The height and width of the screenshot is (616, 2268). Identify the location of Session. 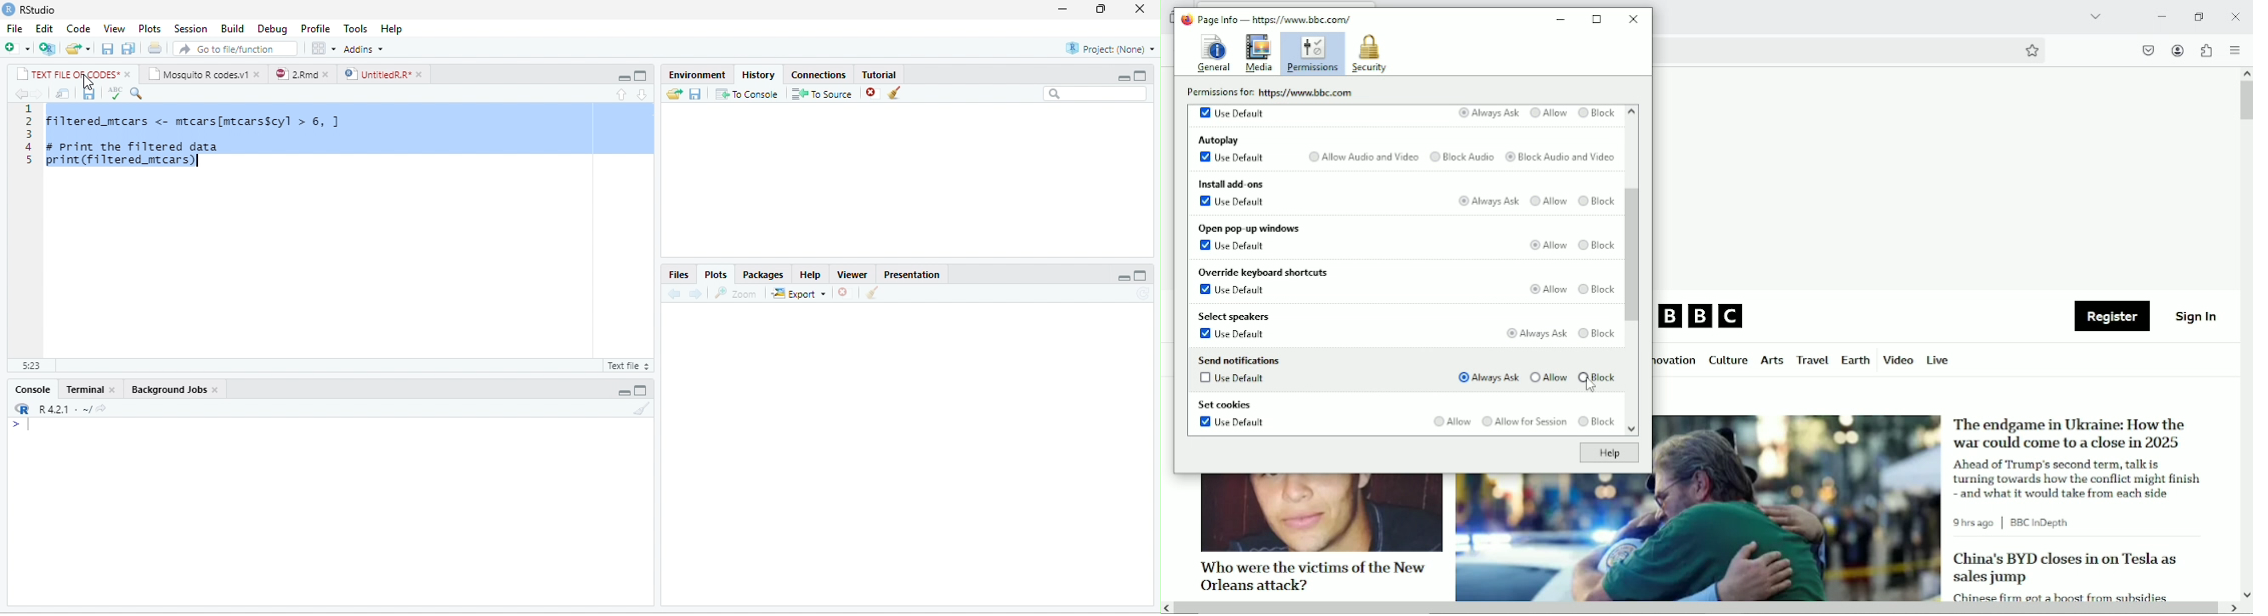
(191, 28).